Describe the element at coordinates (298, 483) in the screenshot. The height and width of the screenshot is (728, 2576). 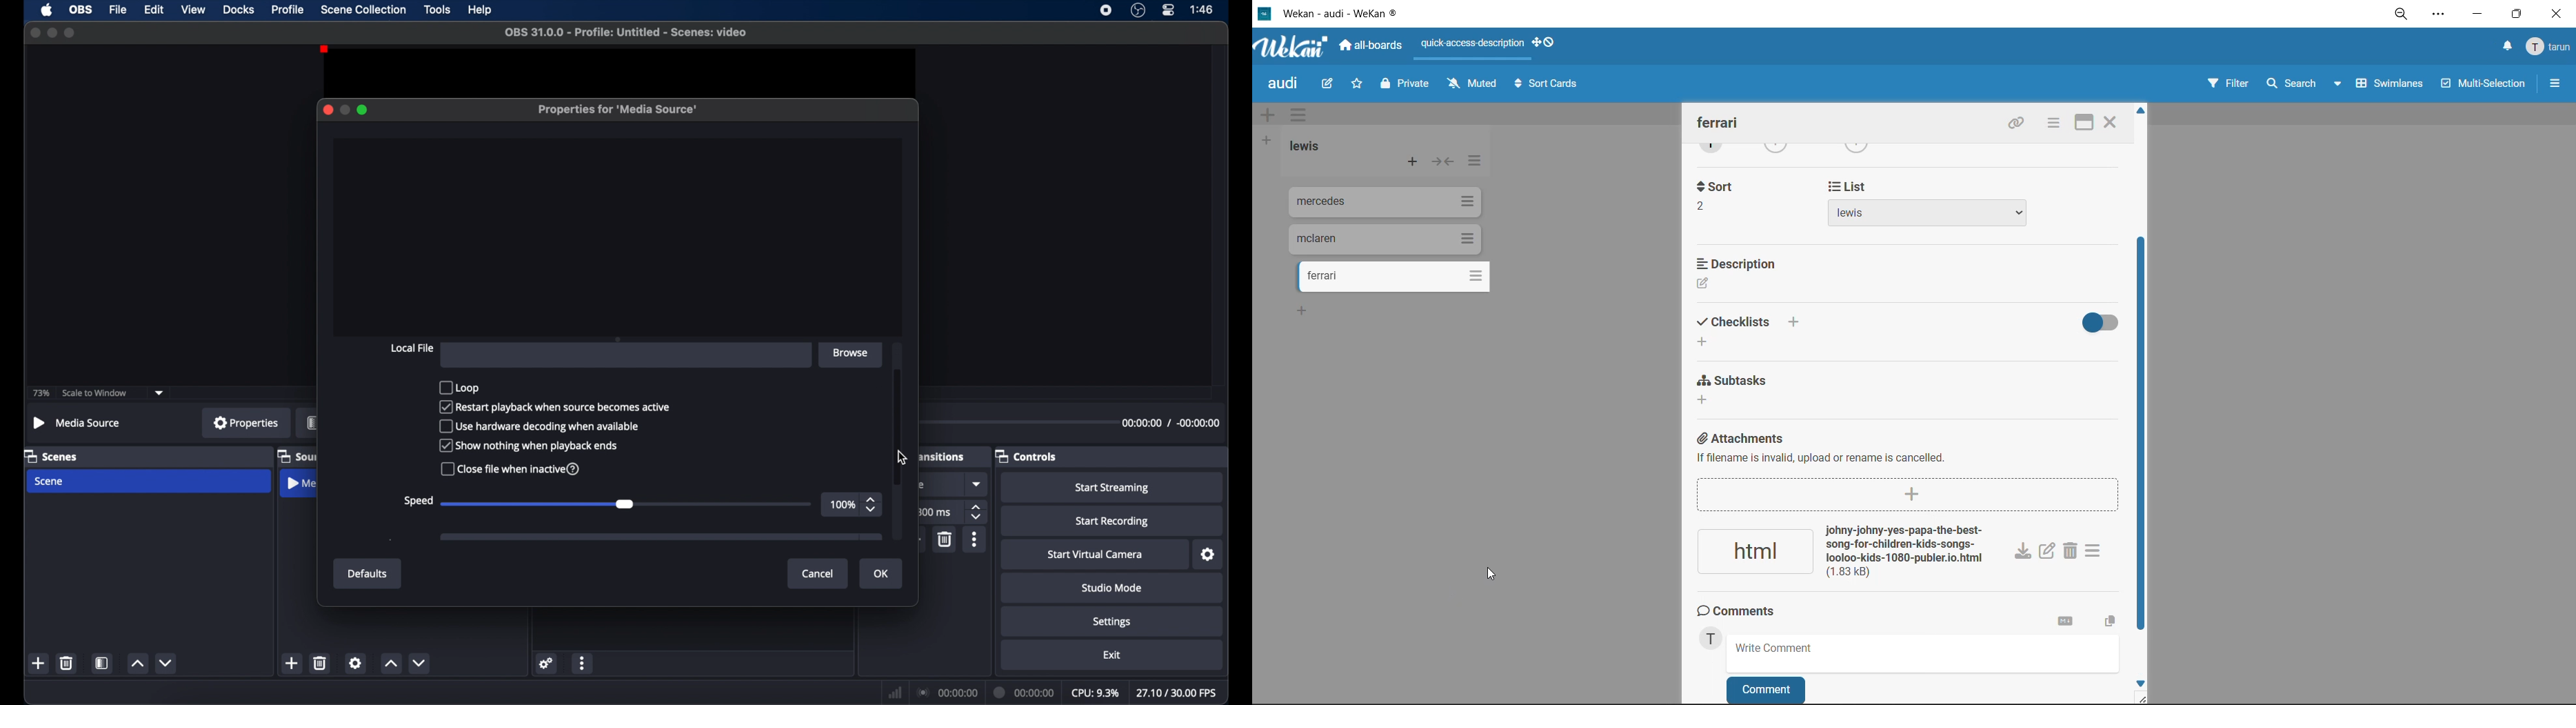
I see `obscure label` at that location.